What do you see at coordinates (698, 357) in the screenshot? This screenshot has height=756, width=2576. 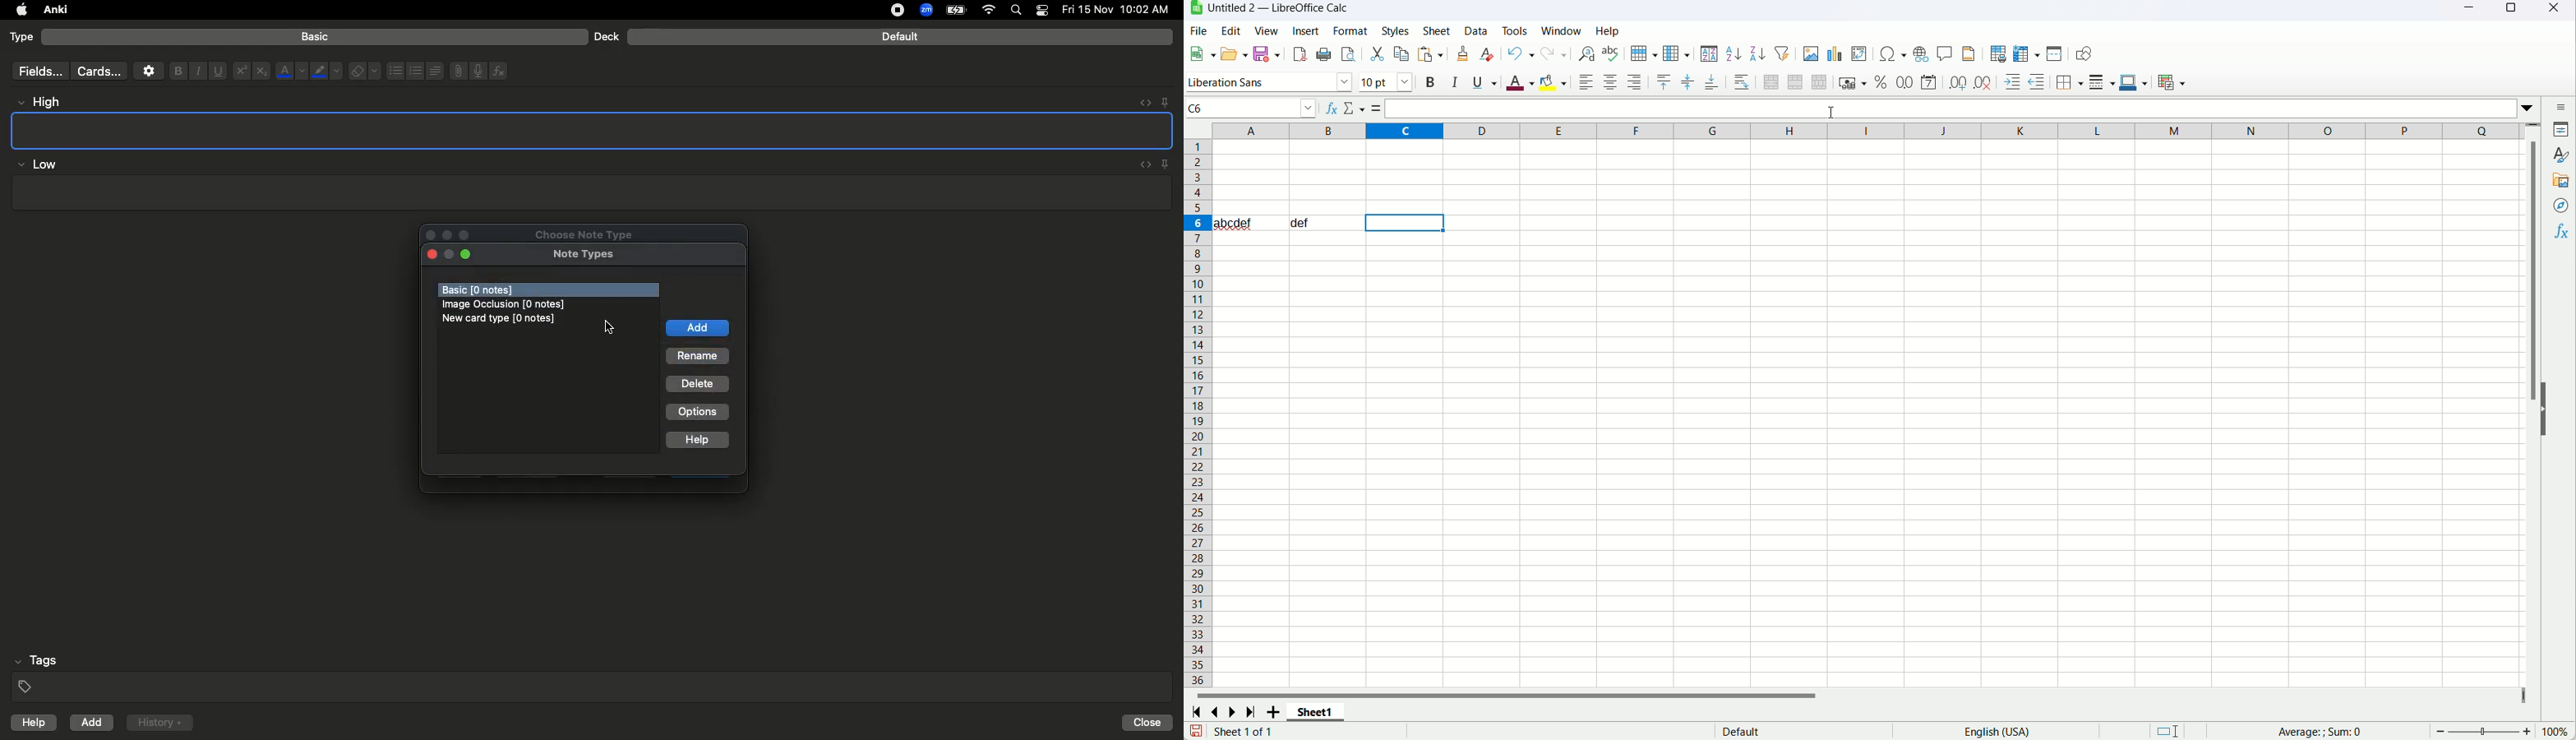 I see `Rename` at bounding box center [698, 357].